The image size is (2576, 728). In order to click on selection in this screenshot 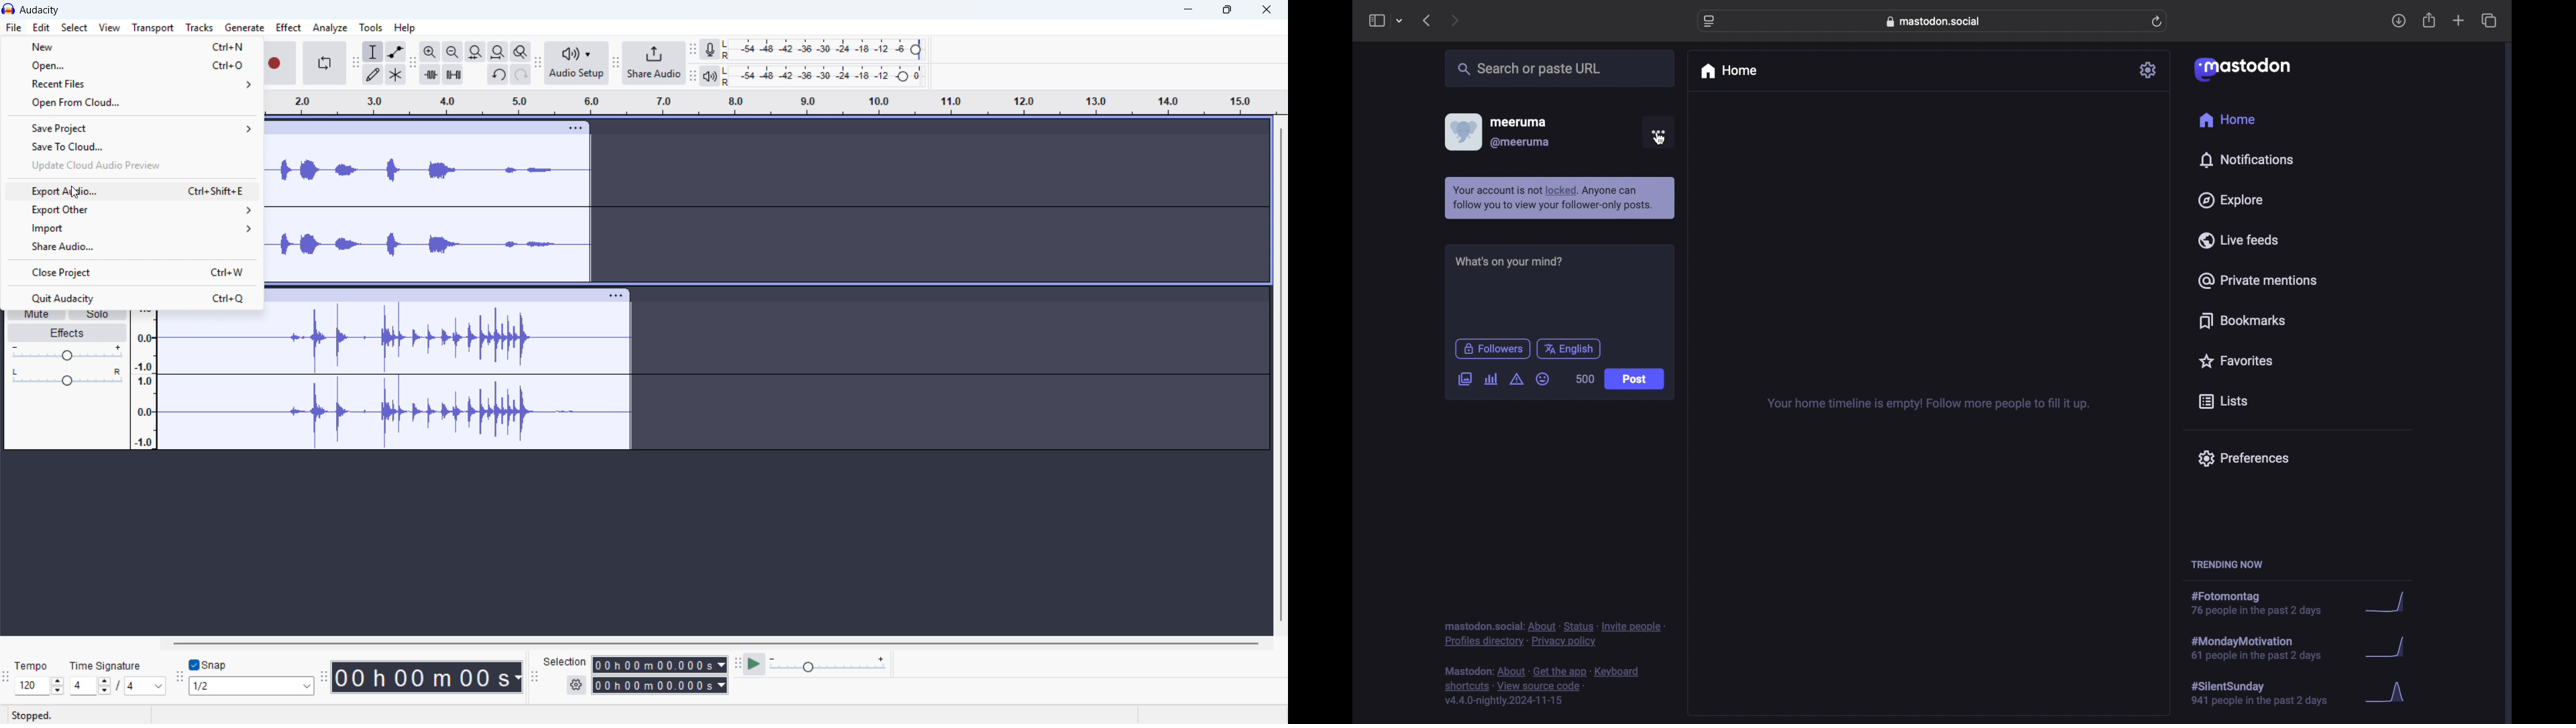, I will do `click(566, 662)`.